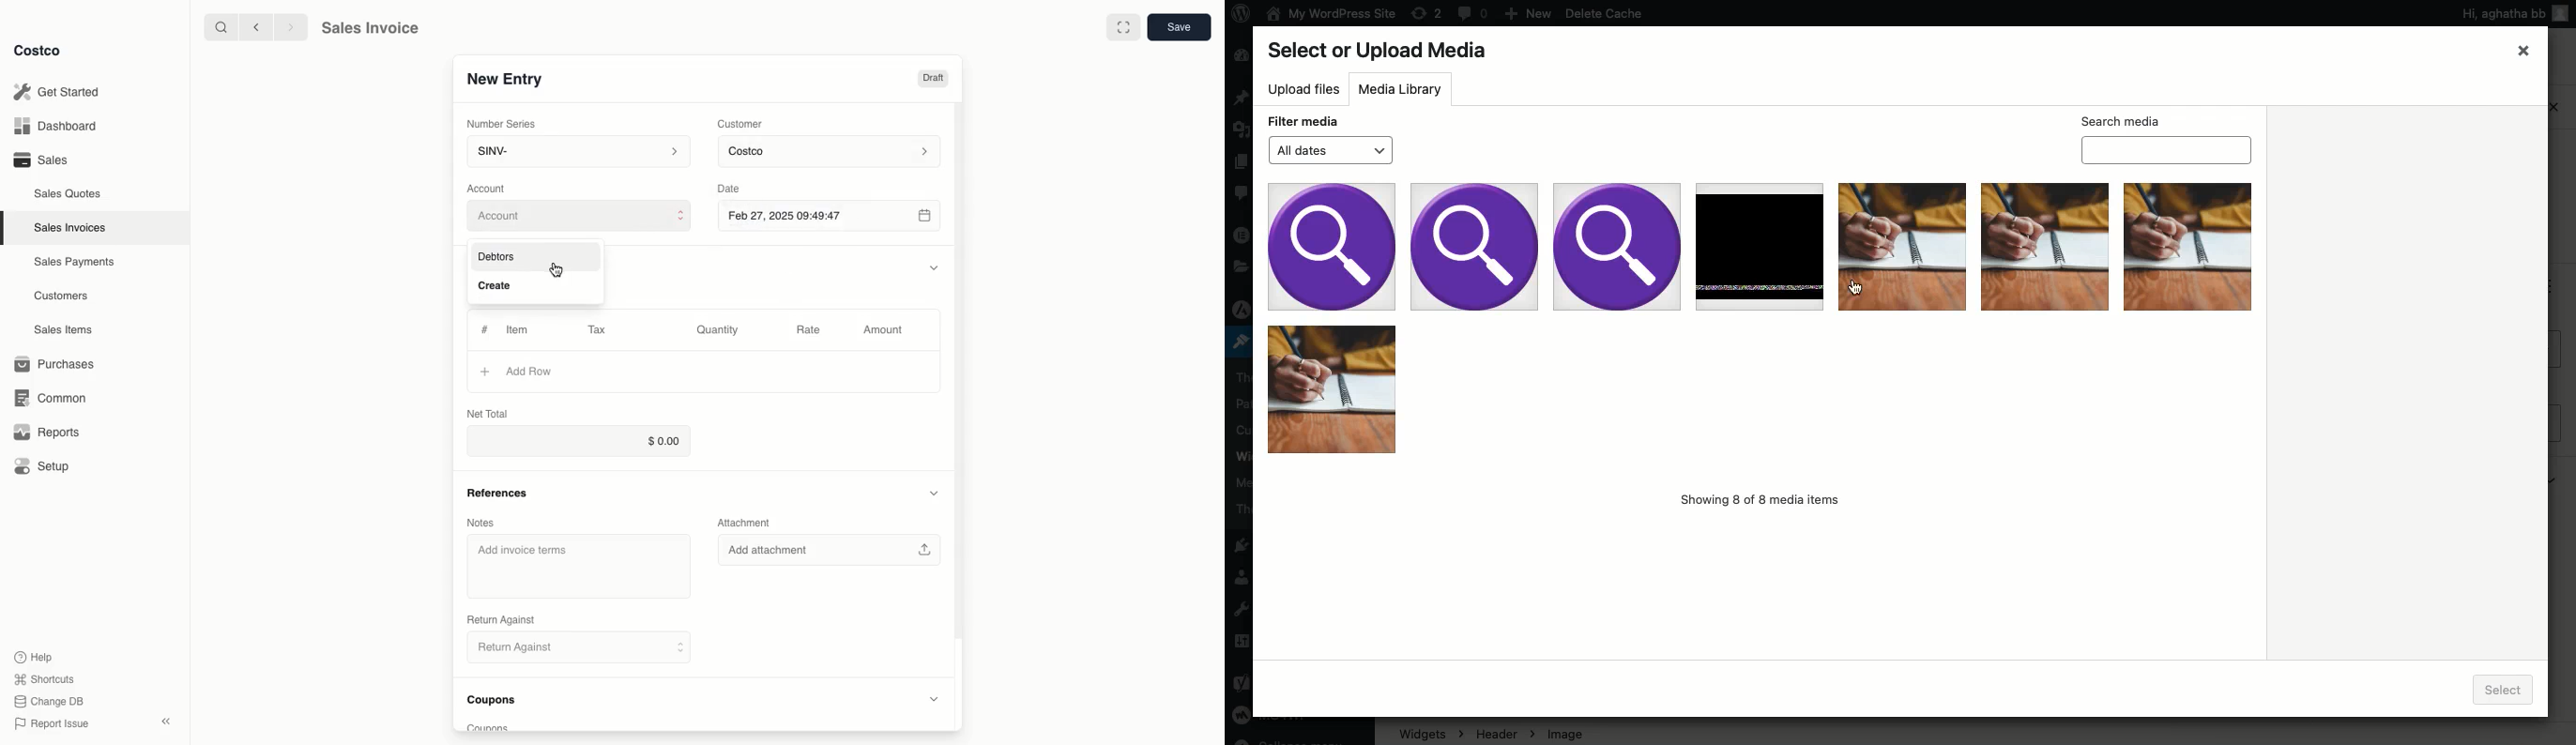 The width and height of the screenshot is (2576, 756). What do you see at coordinates (575, 441) in the screenshot?
I see `$0.00` at bounding box center [575, 441].